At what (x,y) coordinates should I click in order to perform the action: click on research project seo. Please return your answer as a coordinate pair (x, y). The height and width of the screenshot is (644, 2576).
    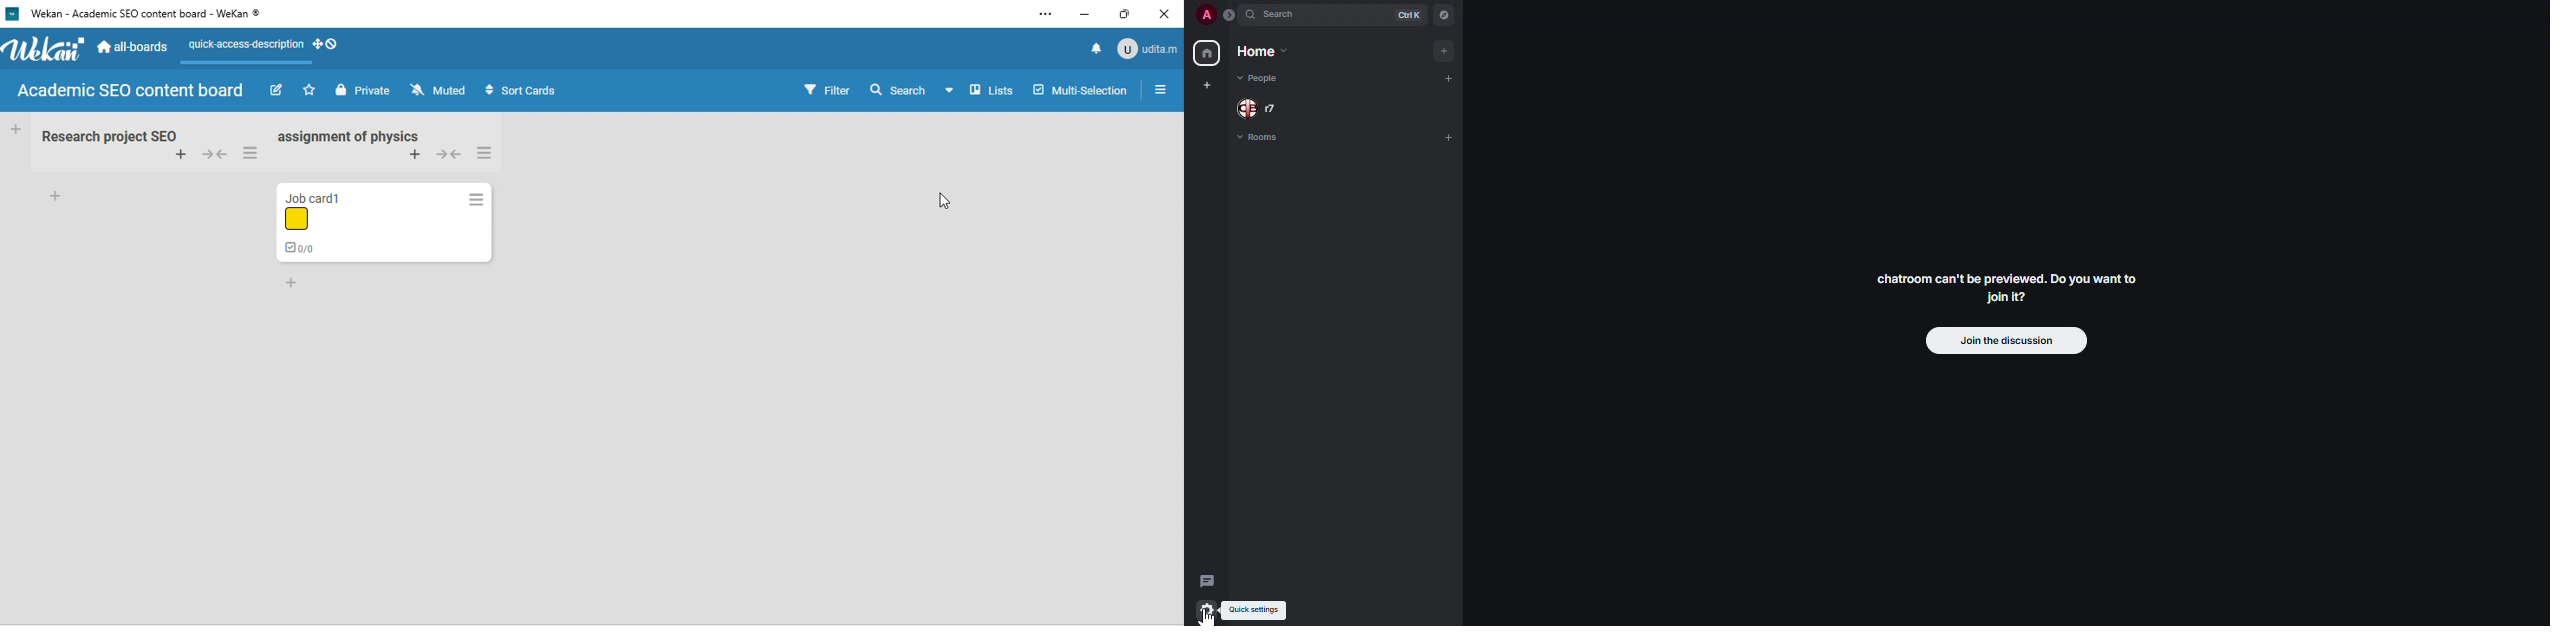
    Looking at the image, I should click on (113, 134).